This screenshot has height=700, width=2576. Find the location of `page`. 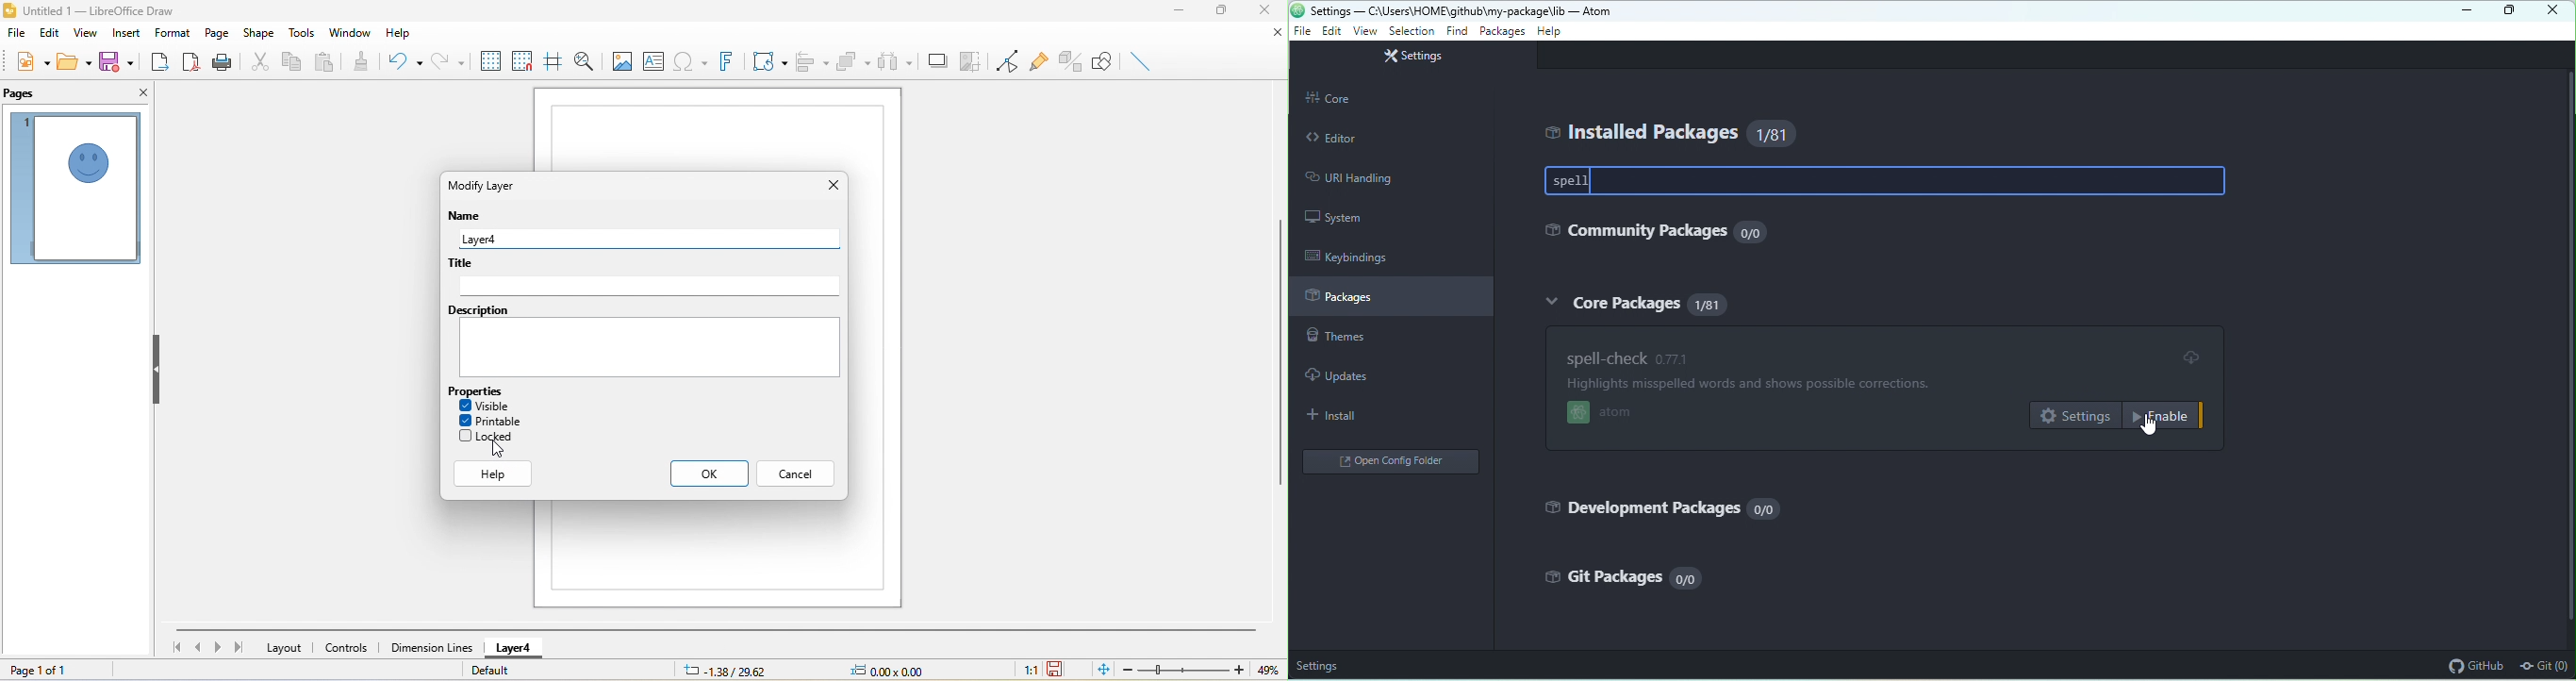

page is located at coordinates (216, 34).